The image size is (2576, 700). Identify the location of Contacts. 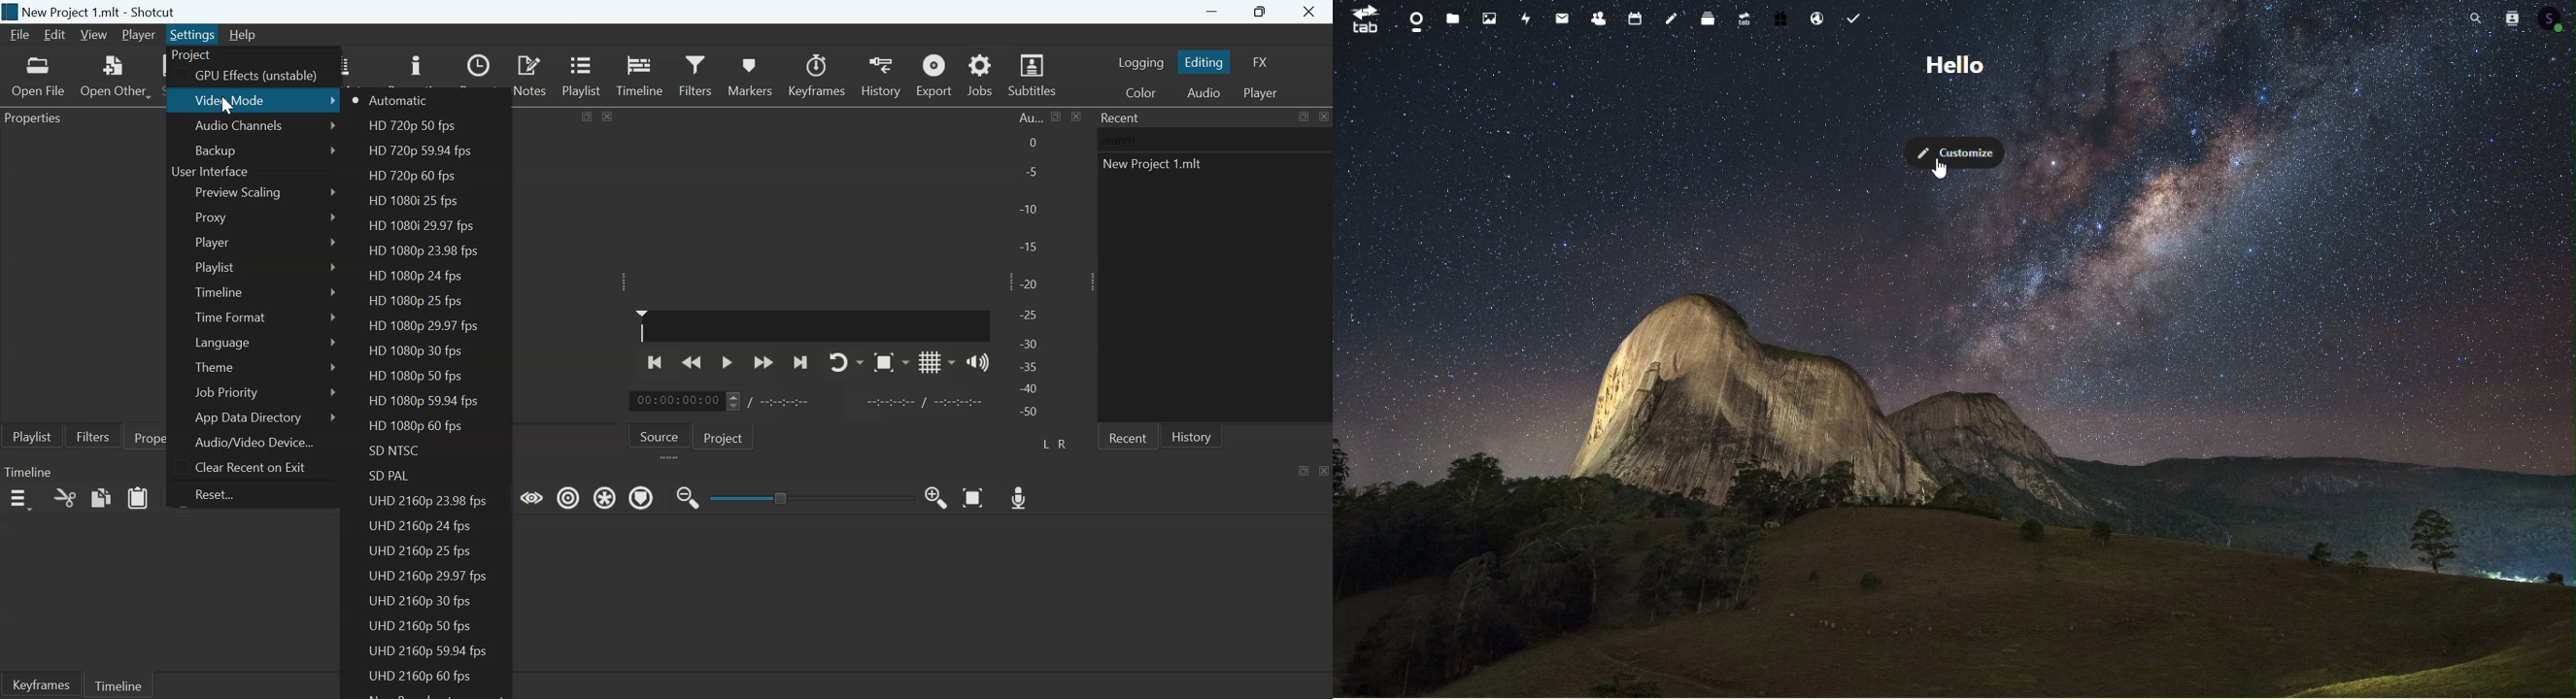
(2514, 19).